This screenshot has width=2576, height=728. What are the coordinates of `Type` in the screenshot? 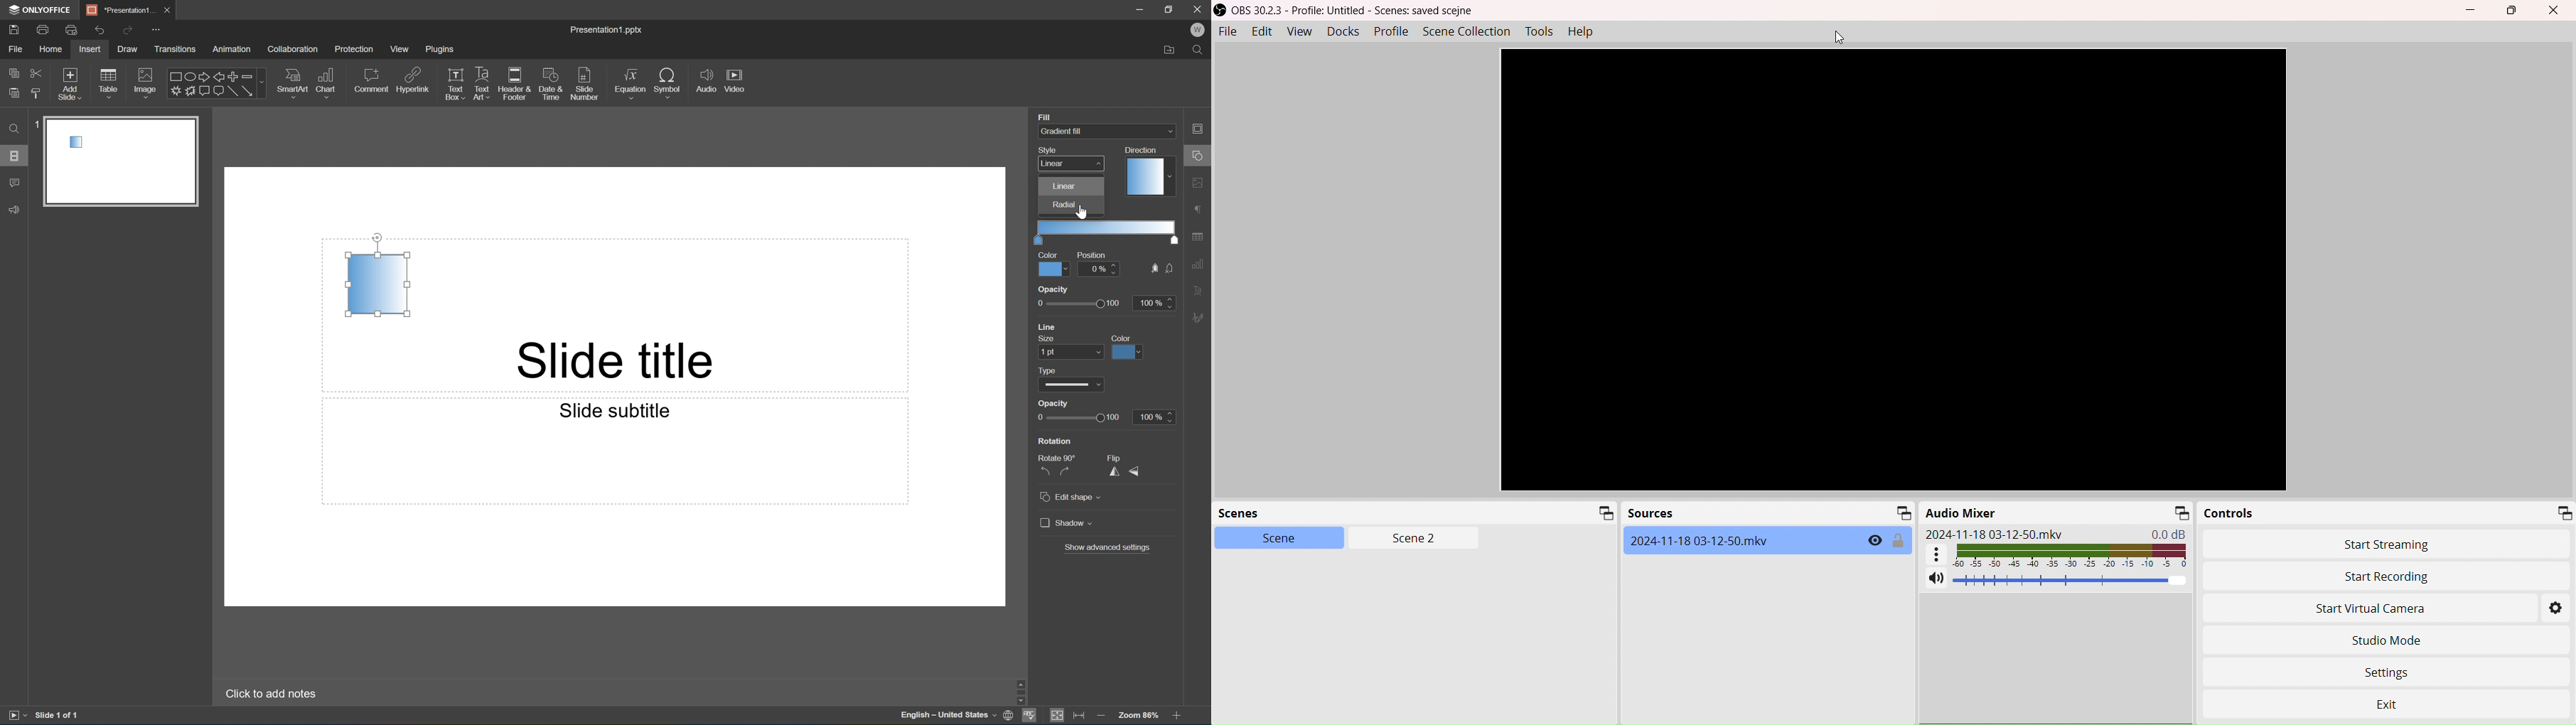 It's located at (1071, 387).